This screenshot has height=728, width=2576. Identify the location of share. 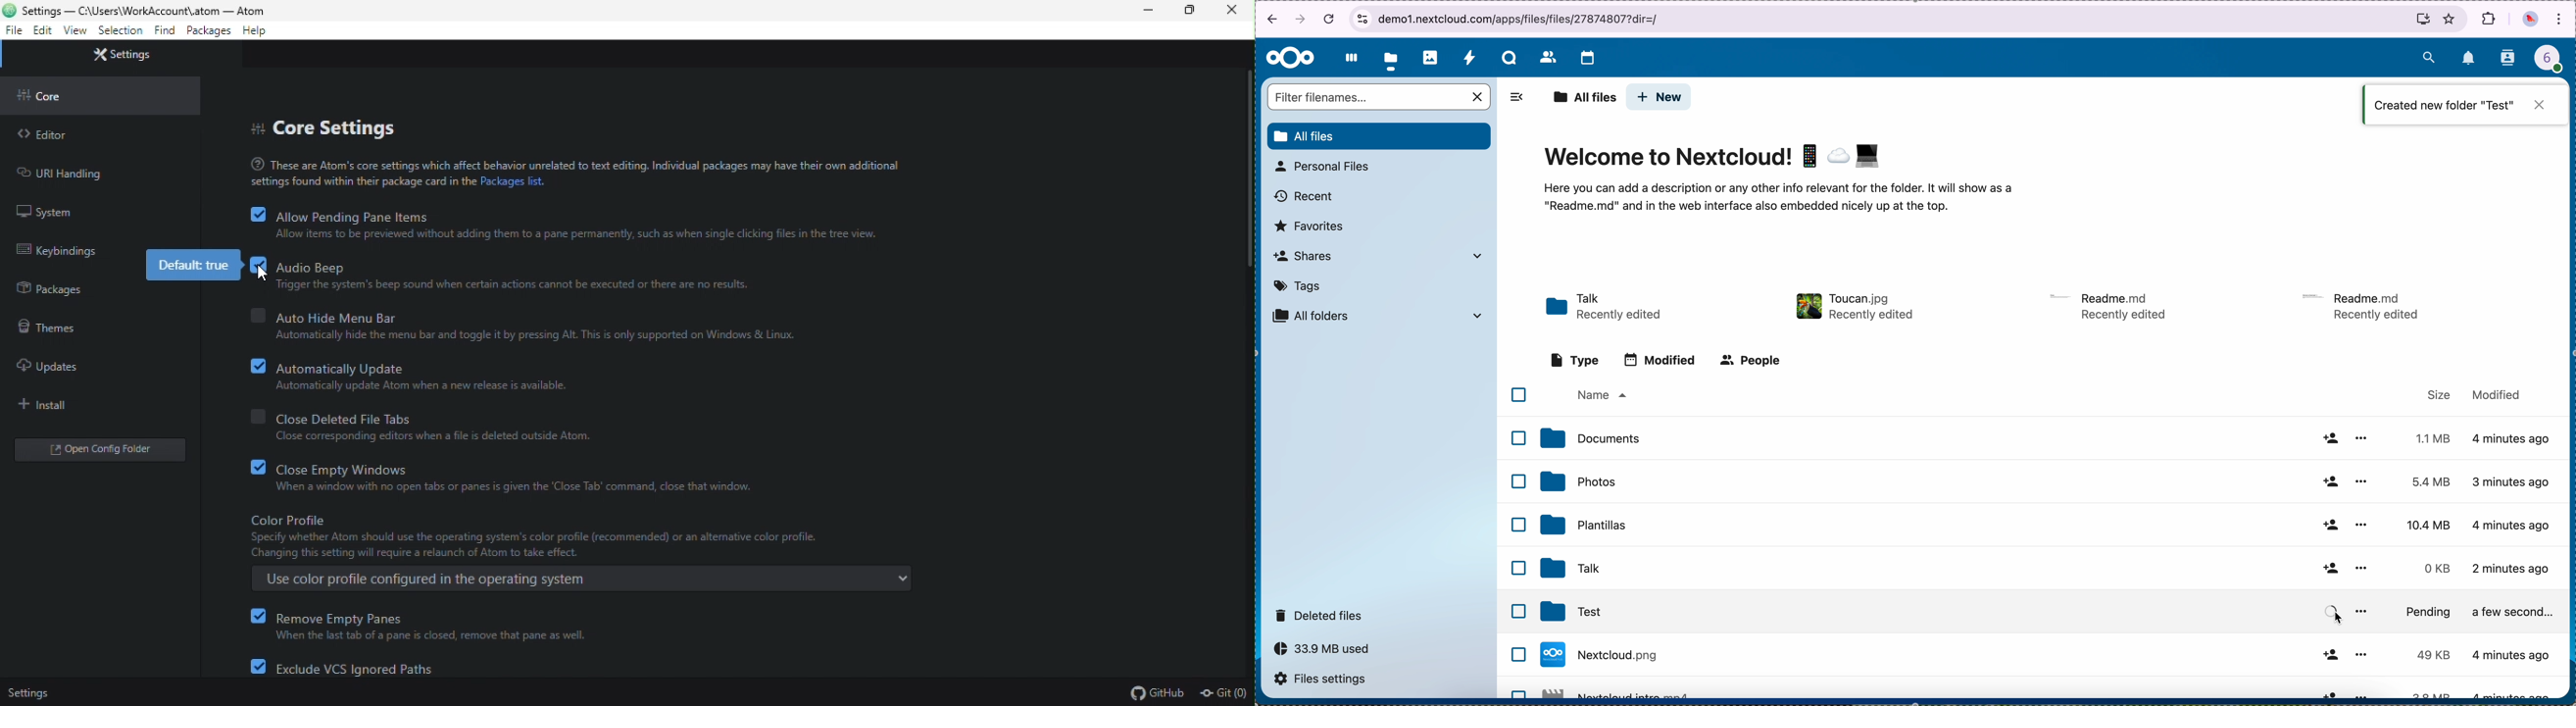
(2329, 654).